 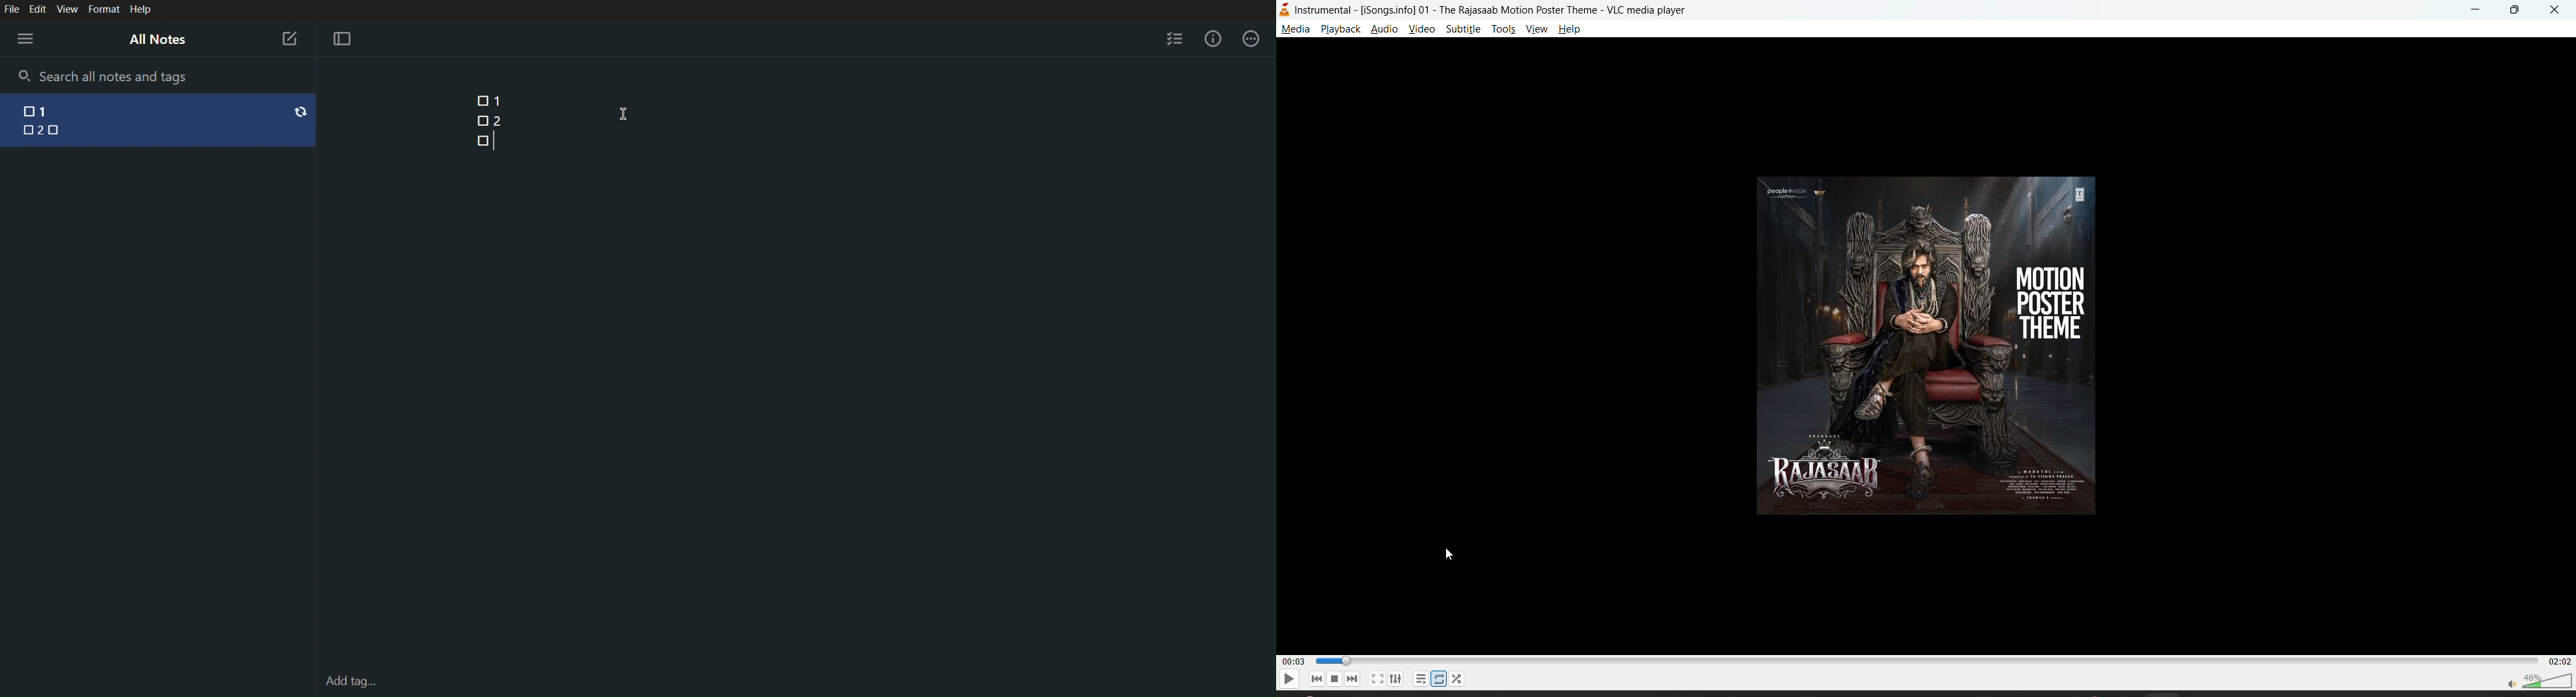 What do you see at coordinates (1504, 28) in the screenshot?
I see `tools` at bounding box center [1504, 28].